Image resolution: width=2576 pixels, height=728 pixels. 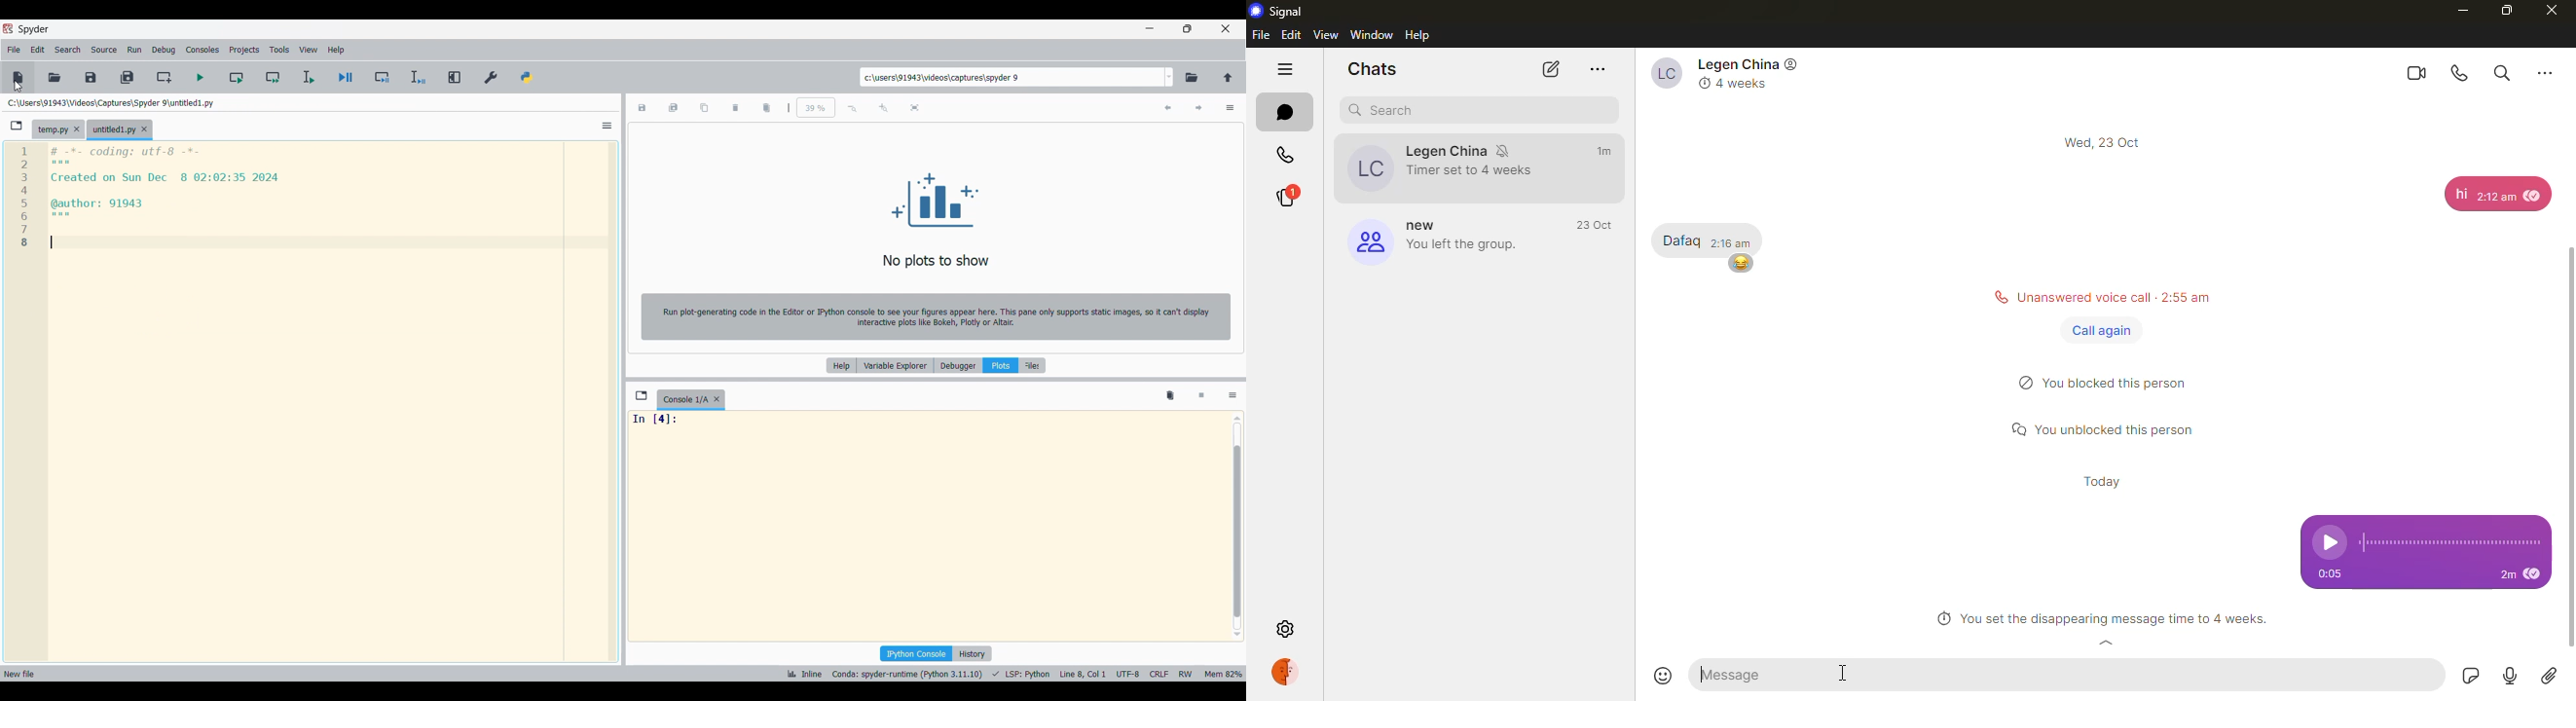 I want to click on Edit menu, so click(x=38, y=50).